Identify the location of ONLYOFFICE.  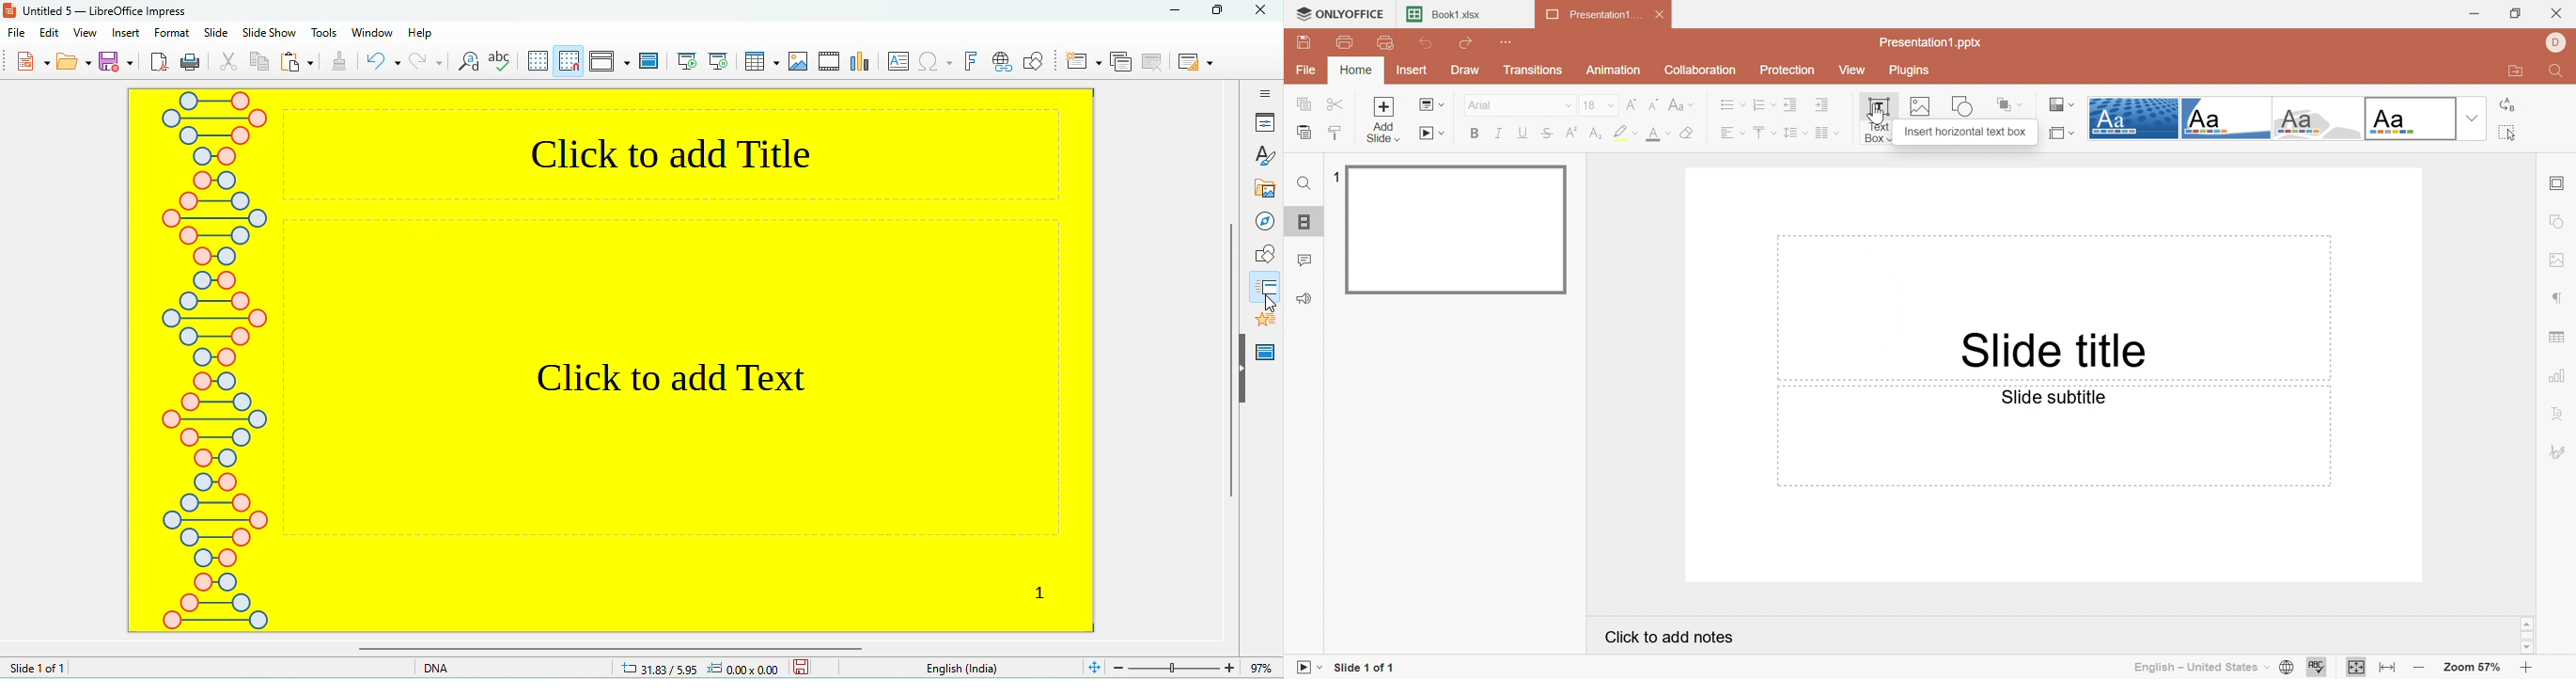
(1338, 13).